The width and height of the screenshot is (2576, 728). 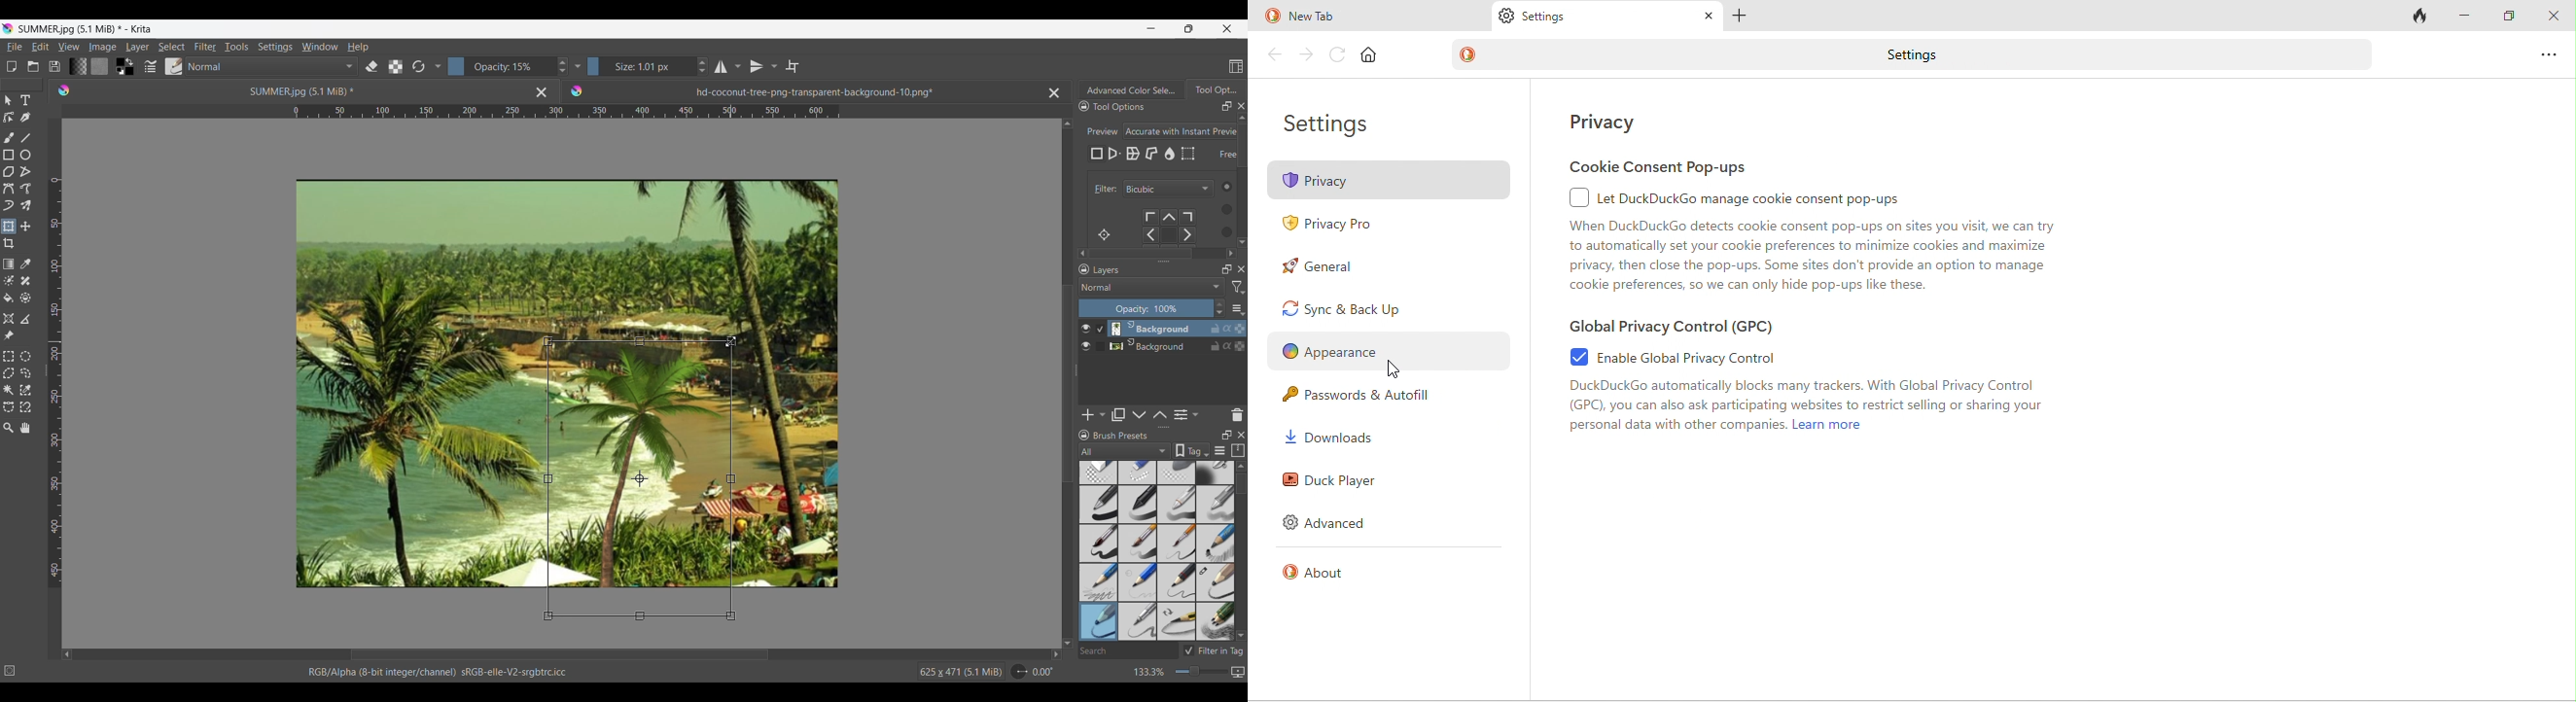 I want to click on Create a new document, so click(x=11, y=66).